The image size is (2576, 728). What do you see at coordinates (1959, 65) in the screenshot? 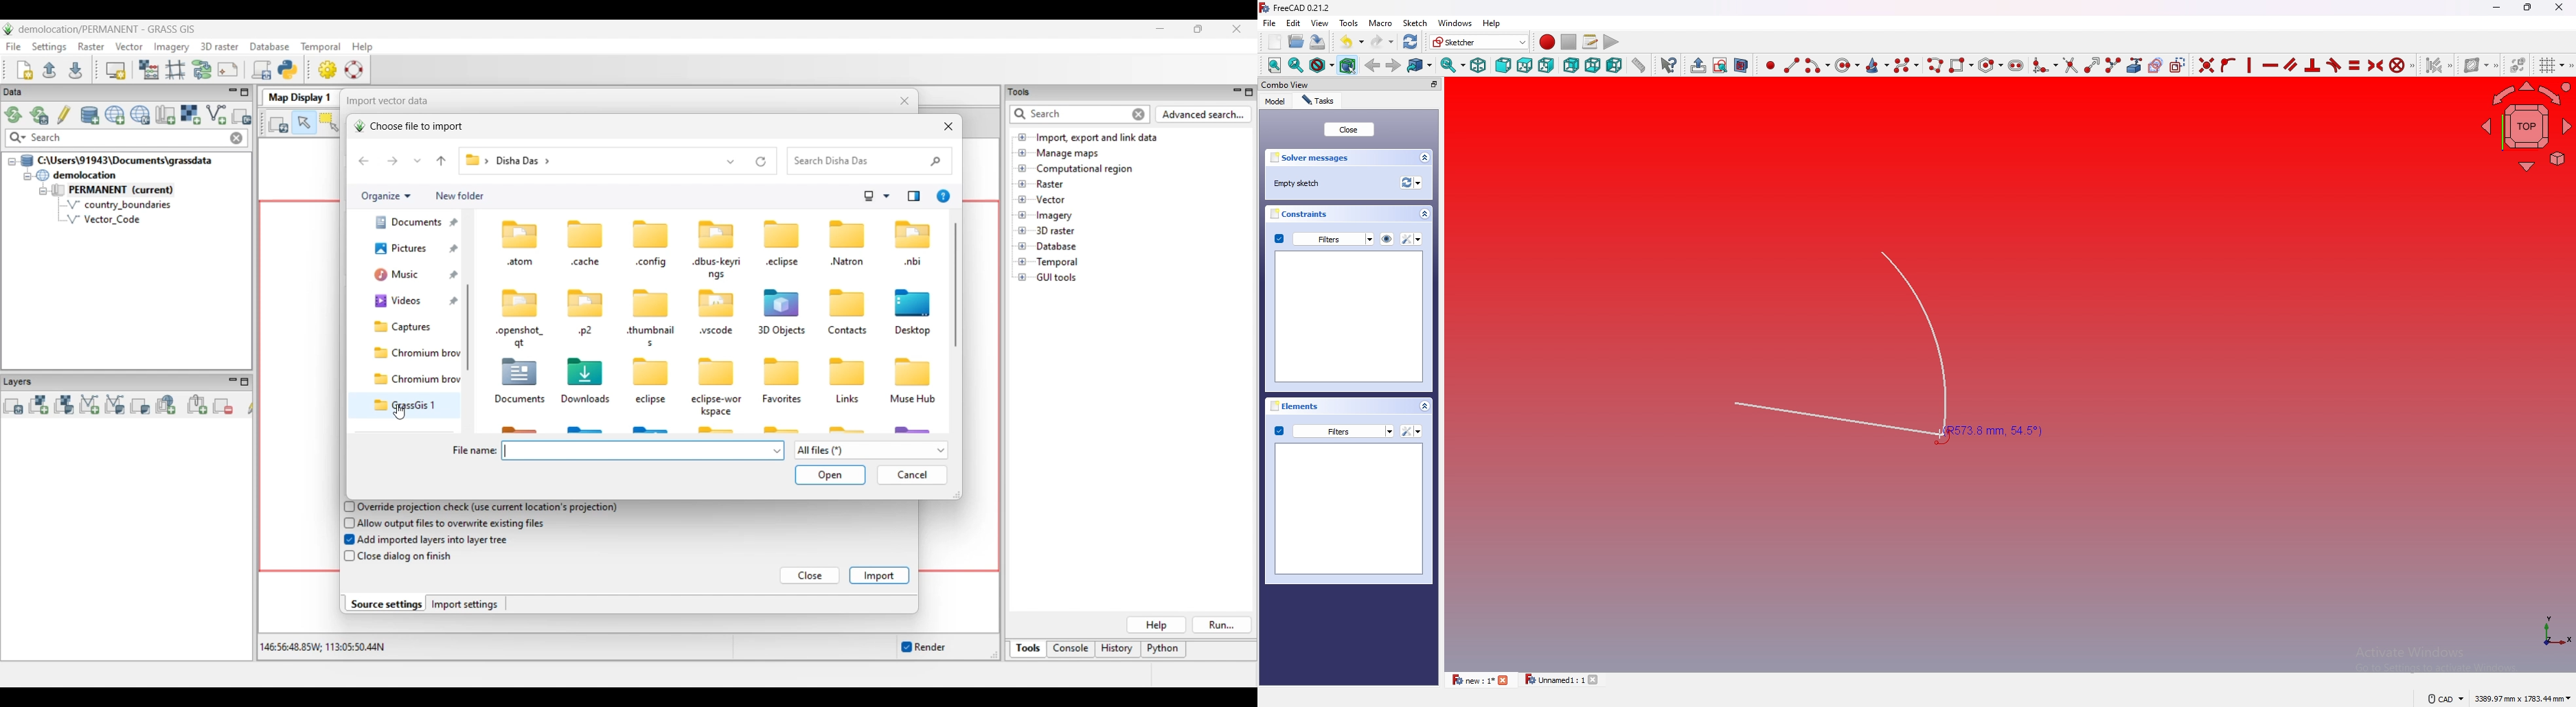
I see `create rectangle` at bounding box center [1959, 65].